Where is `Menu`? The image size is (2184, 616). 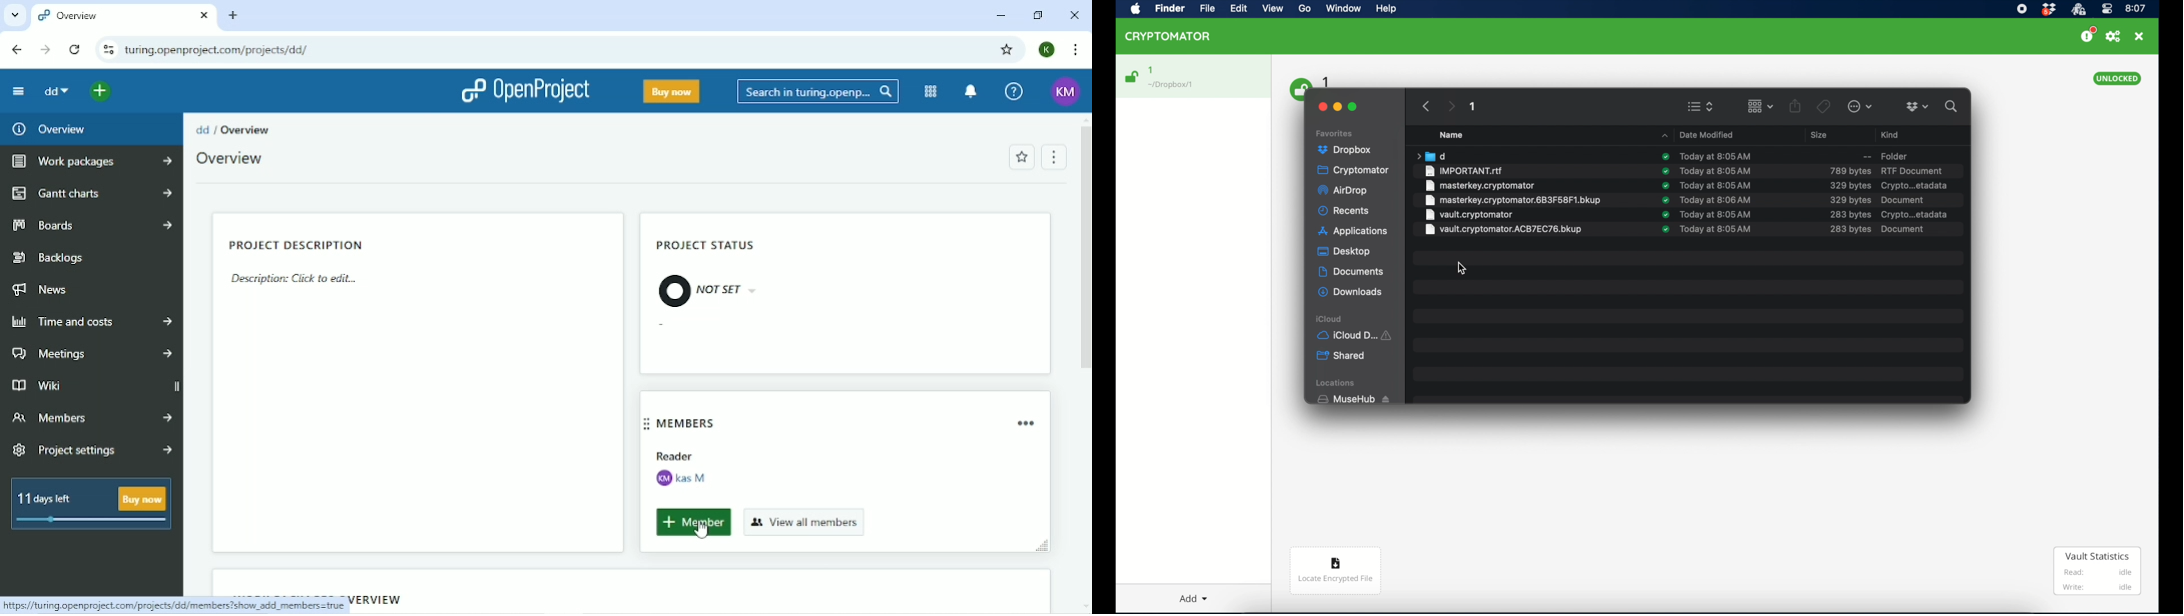
Menu is located at coordinates (1055, 157).